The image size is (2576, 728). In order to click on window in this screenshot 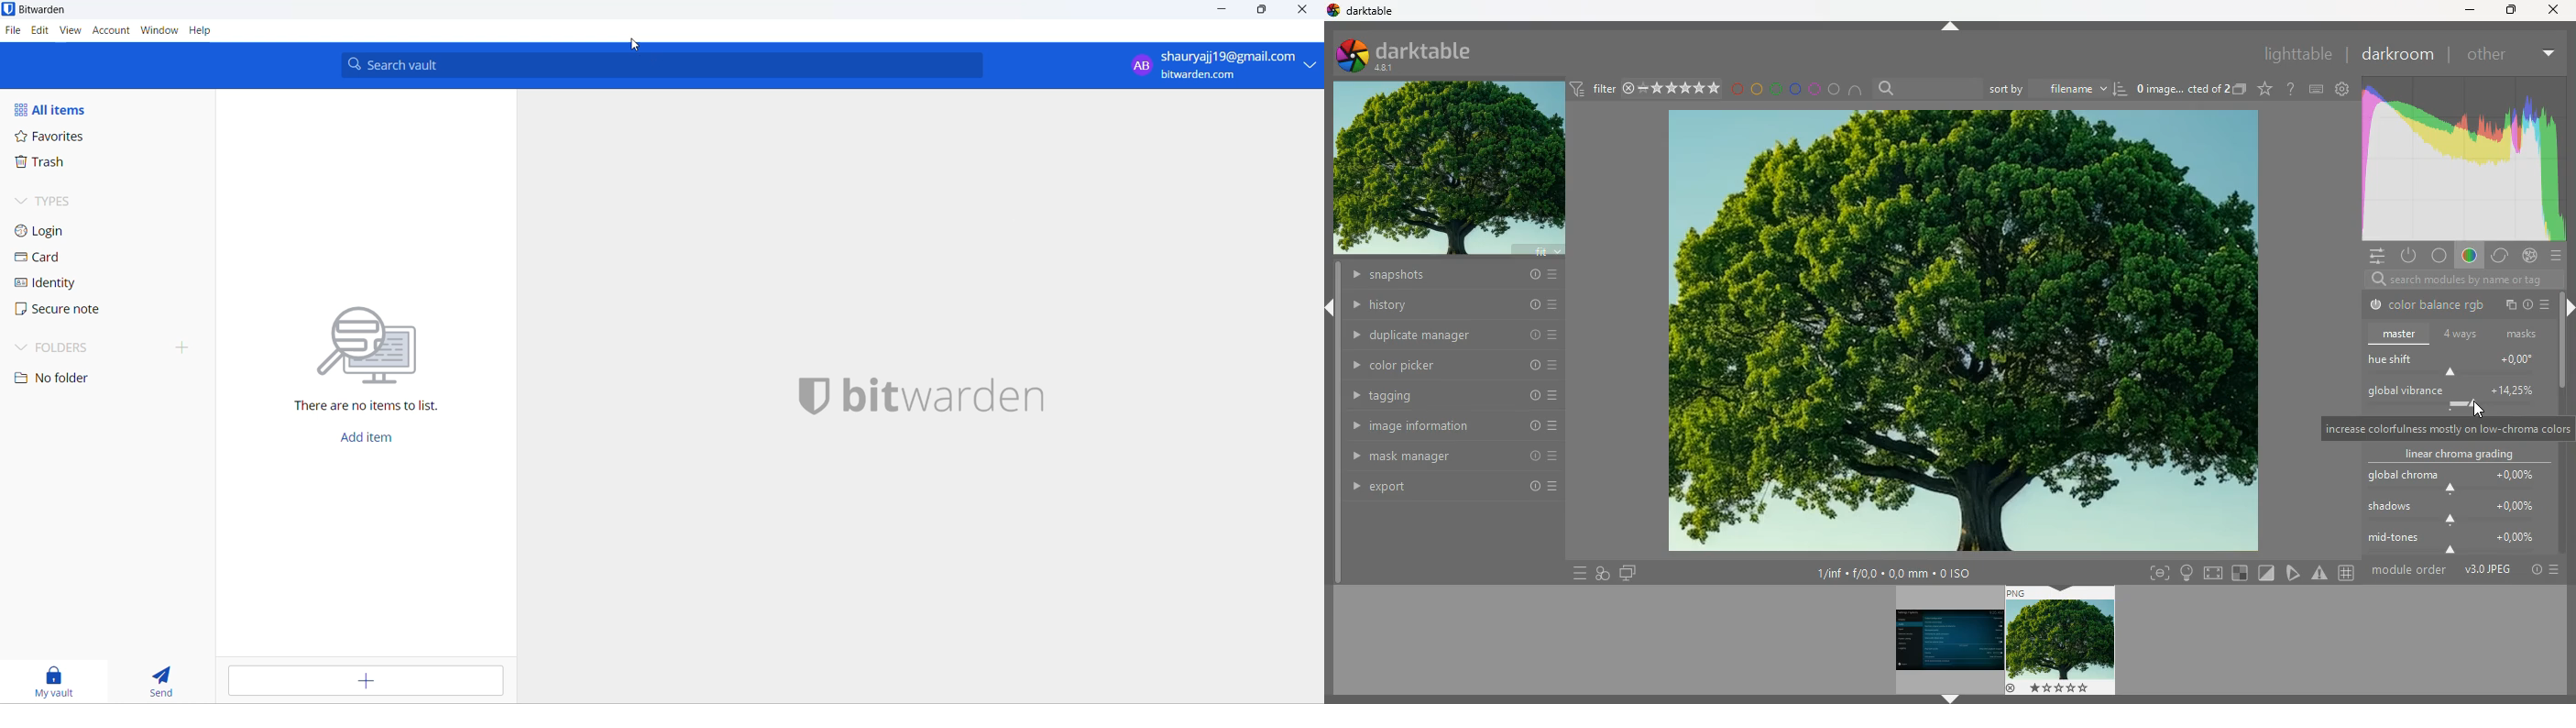, I will do `click(158, 30)`.